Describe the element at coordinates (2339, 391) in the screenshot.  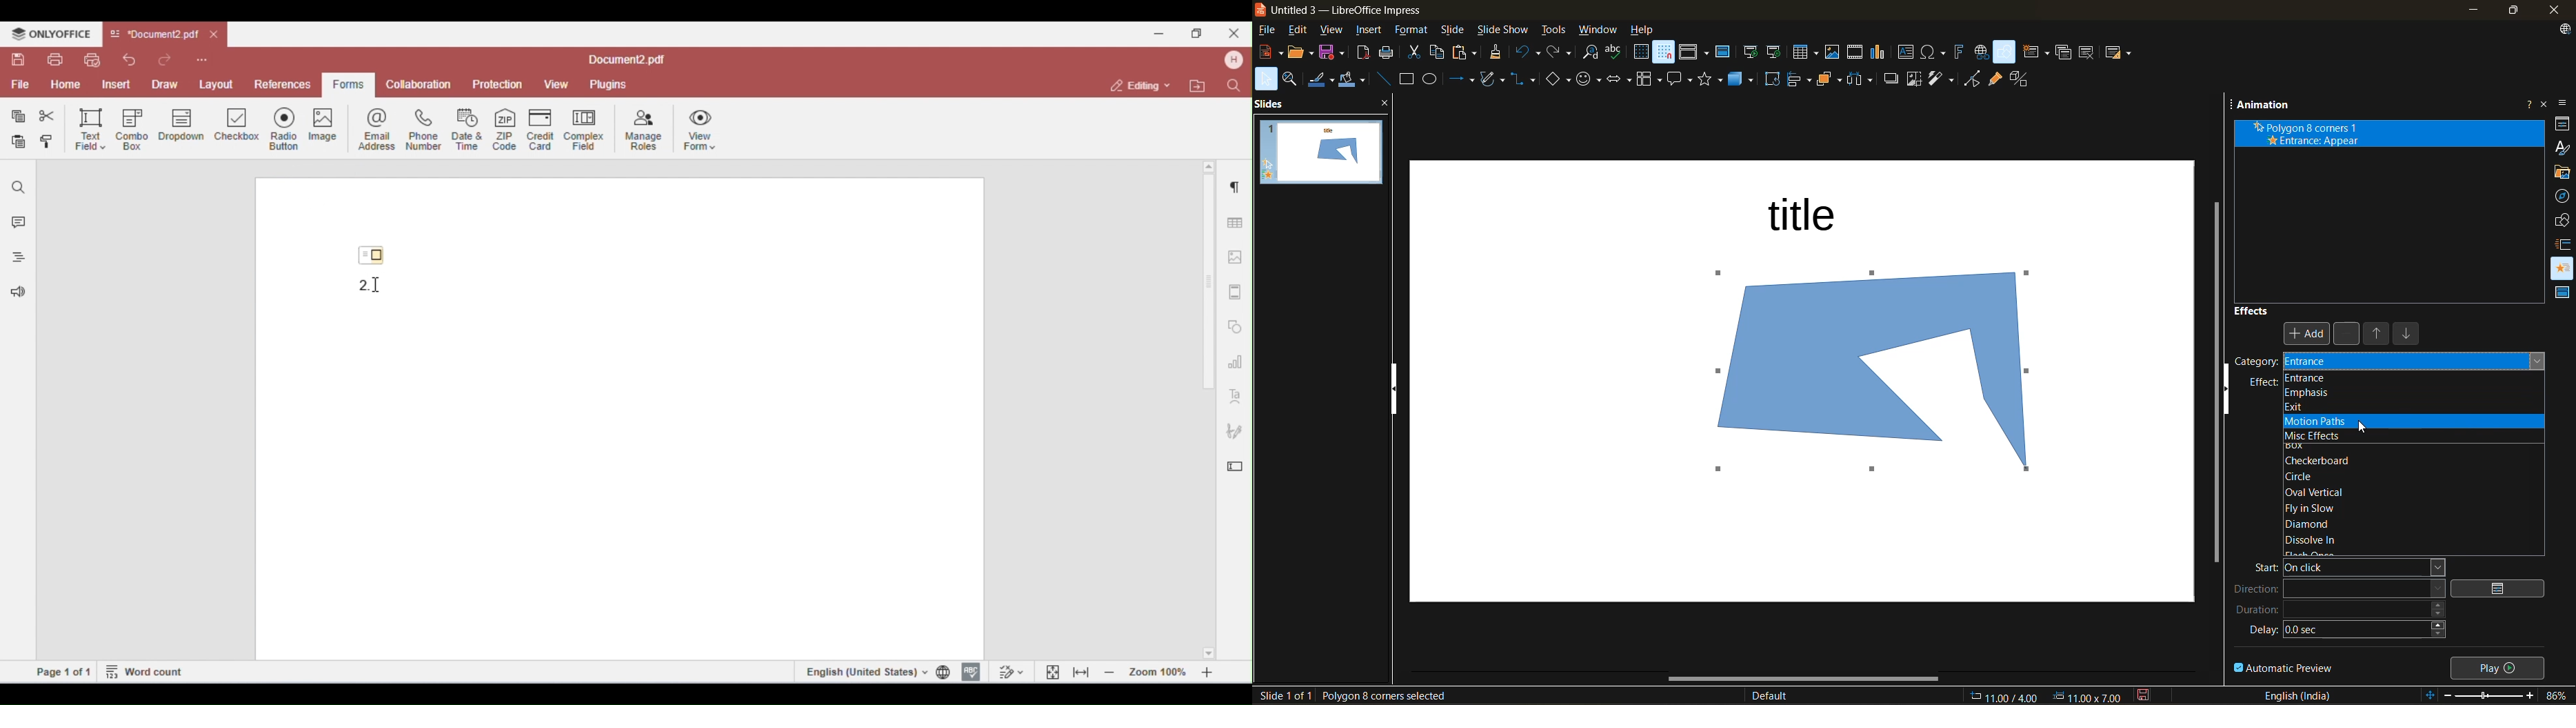
I see `emphasis` at that location.